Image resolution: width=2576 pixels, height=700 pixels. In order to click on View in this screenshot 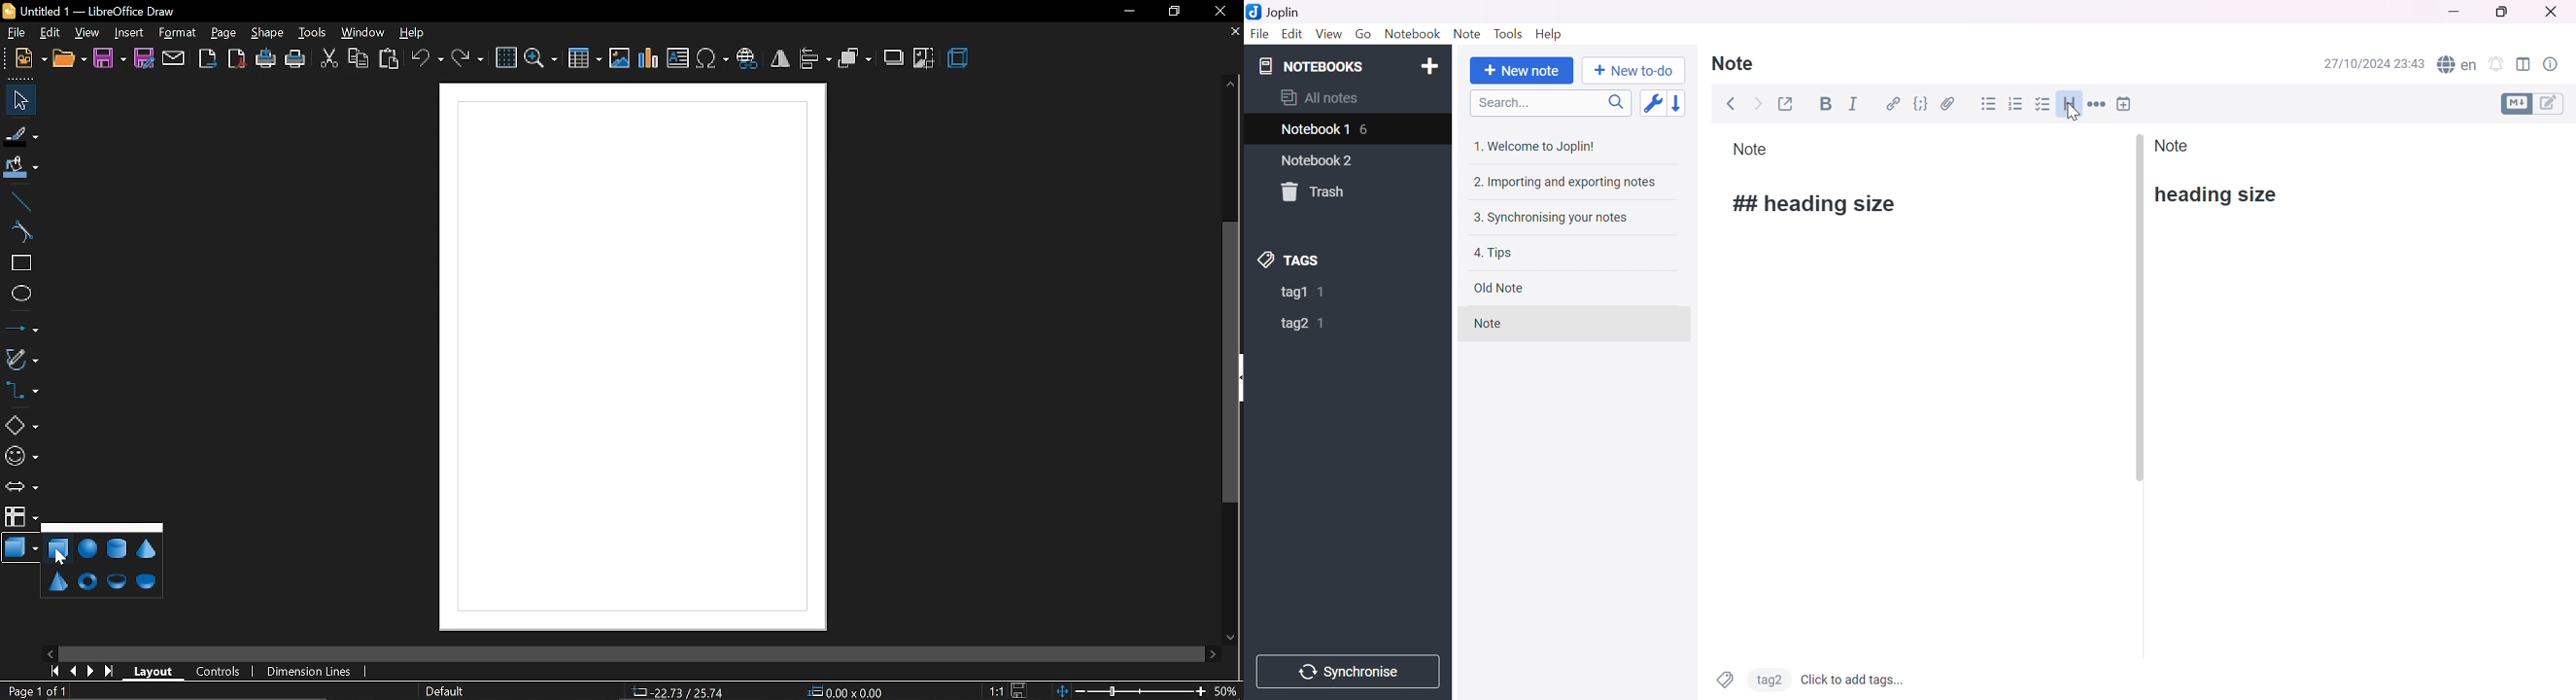, I will do `click(1329, 33)`.